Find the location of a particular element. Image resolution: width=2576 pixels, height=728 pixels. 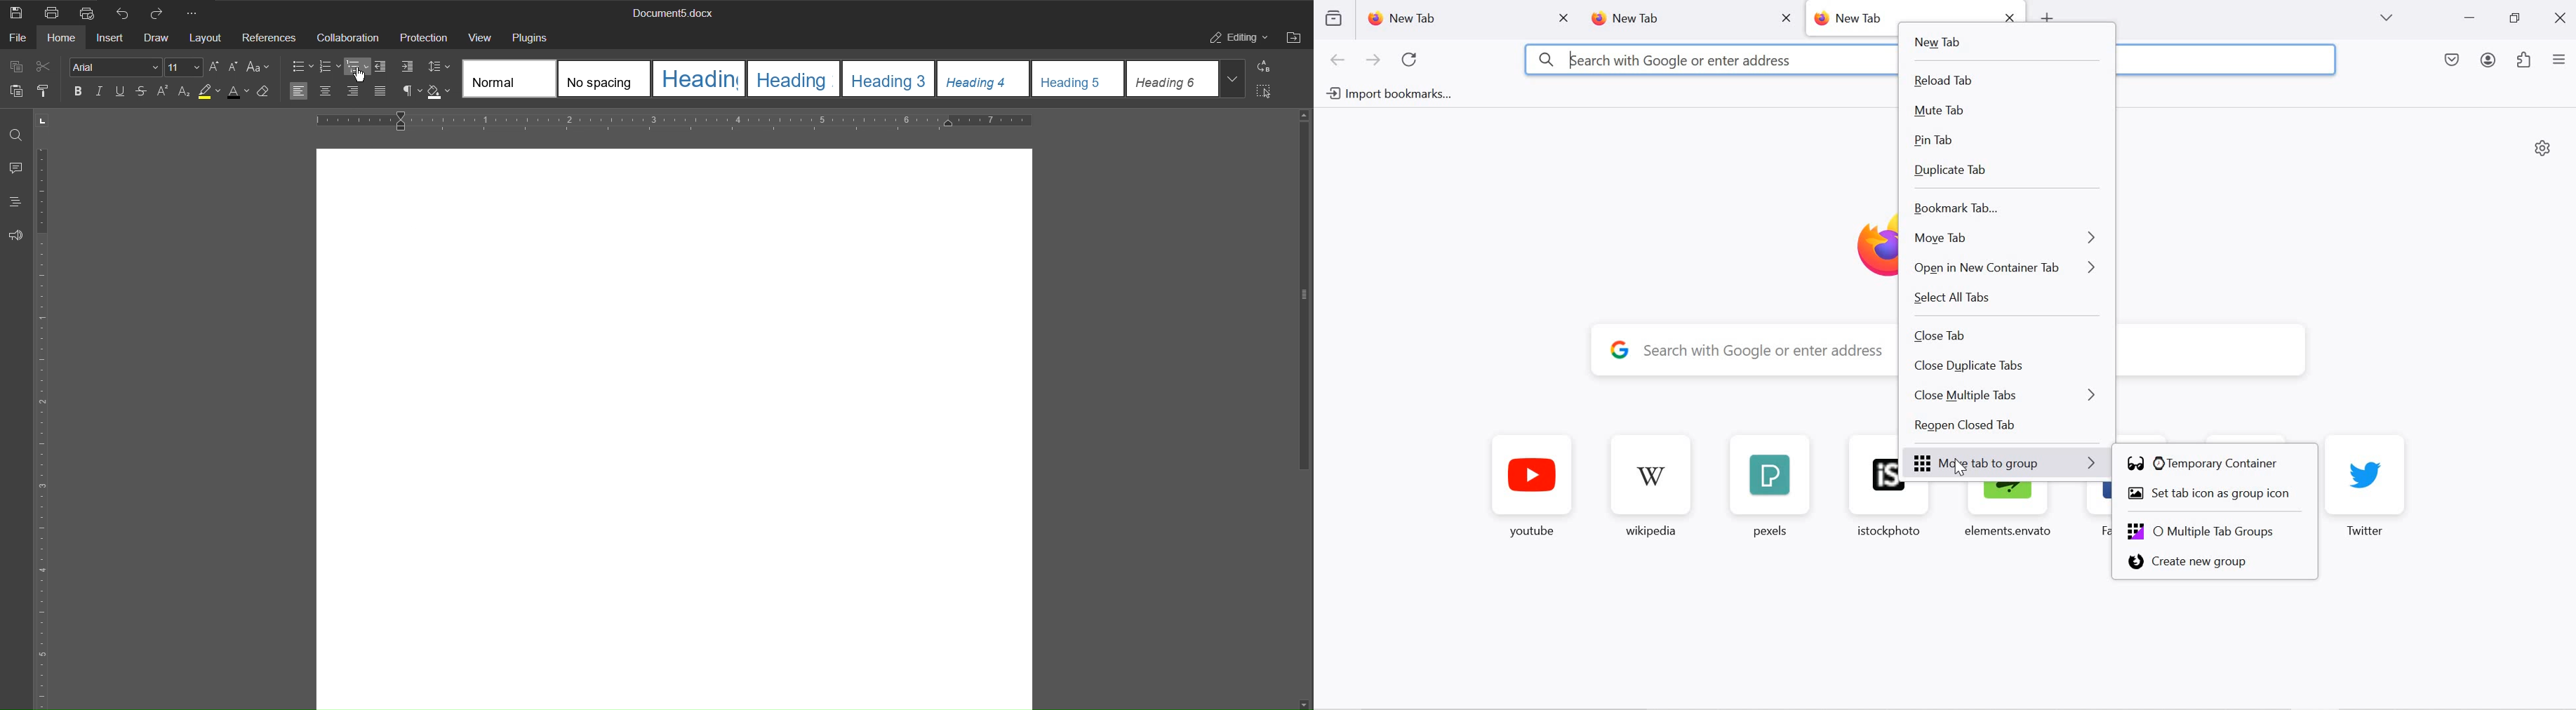

close is located at coordinates (2010, 15).